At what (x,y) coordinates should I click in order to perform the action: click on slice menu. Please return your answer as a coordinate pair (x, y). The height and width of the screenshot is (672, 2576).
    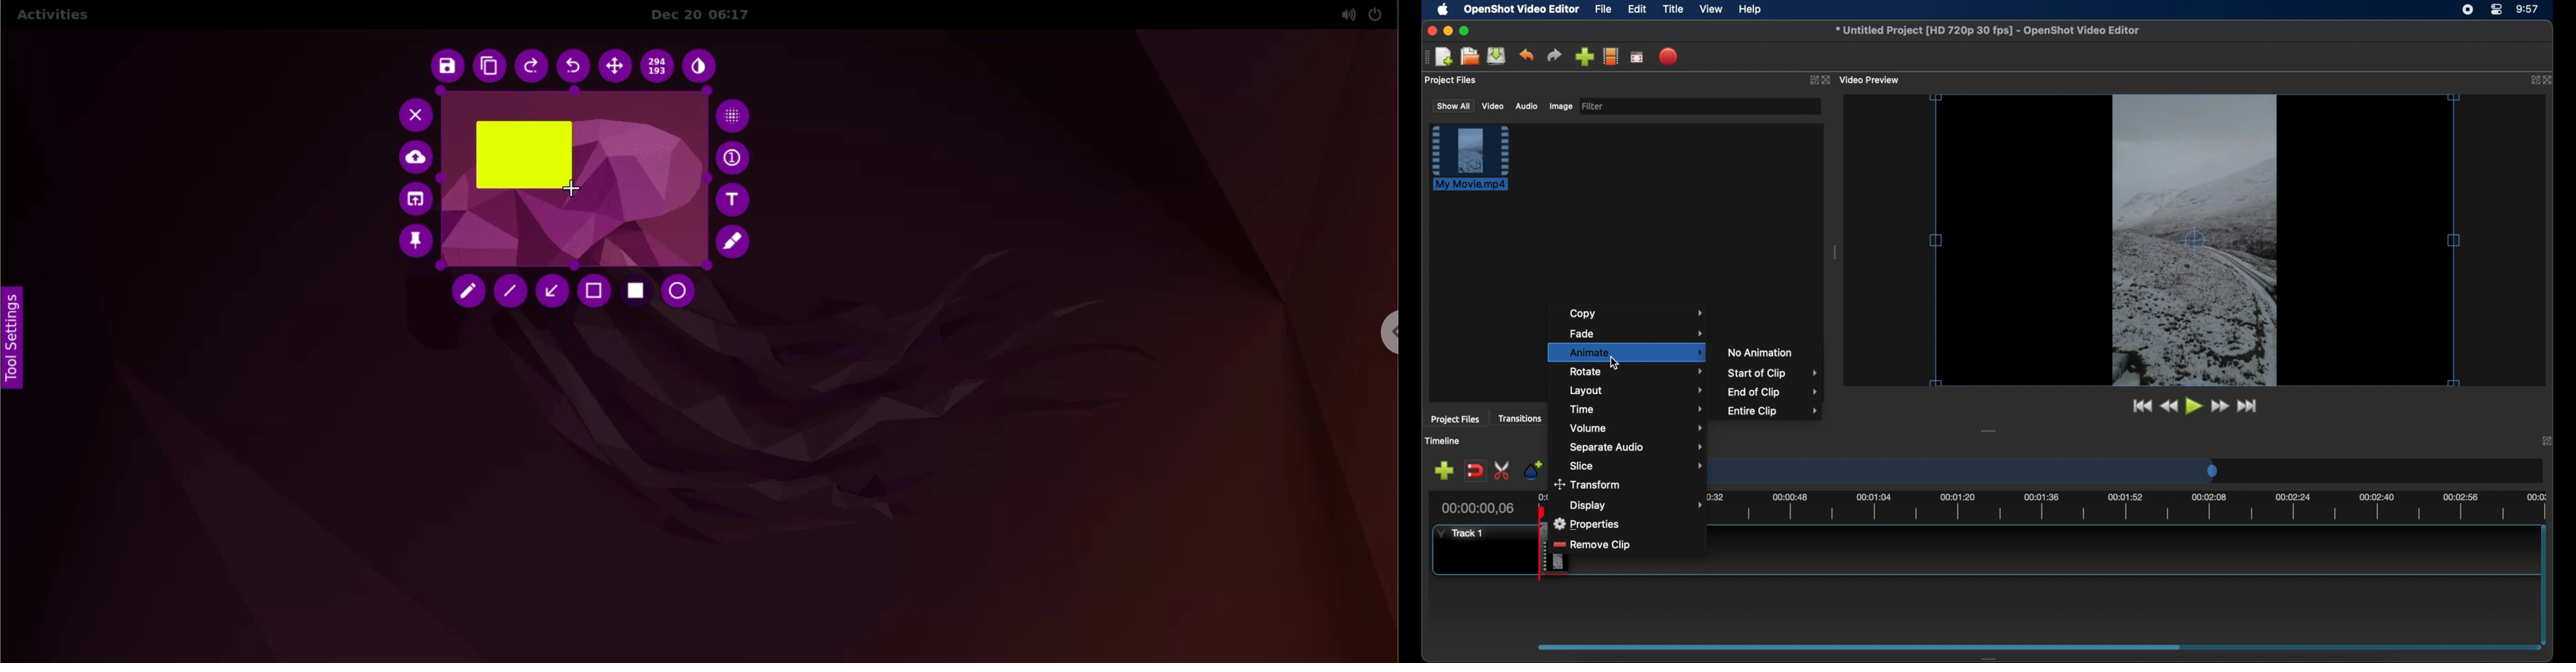
    Looking at the image, I should click on (1636, 466).